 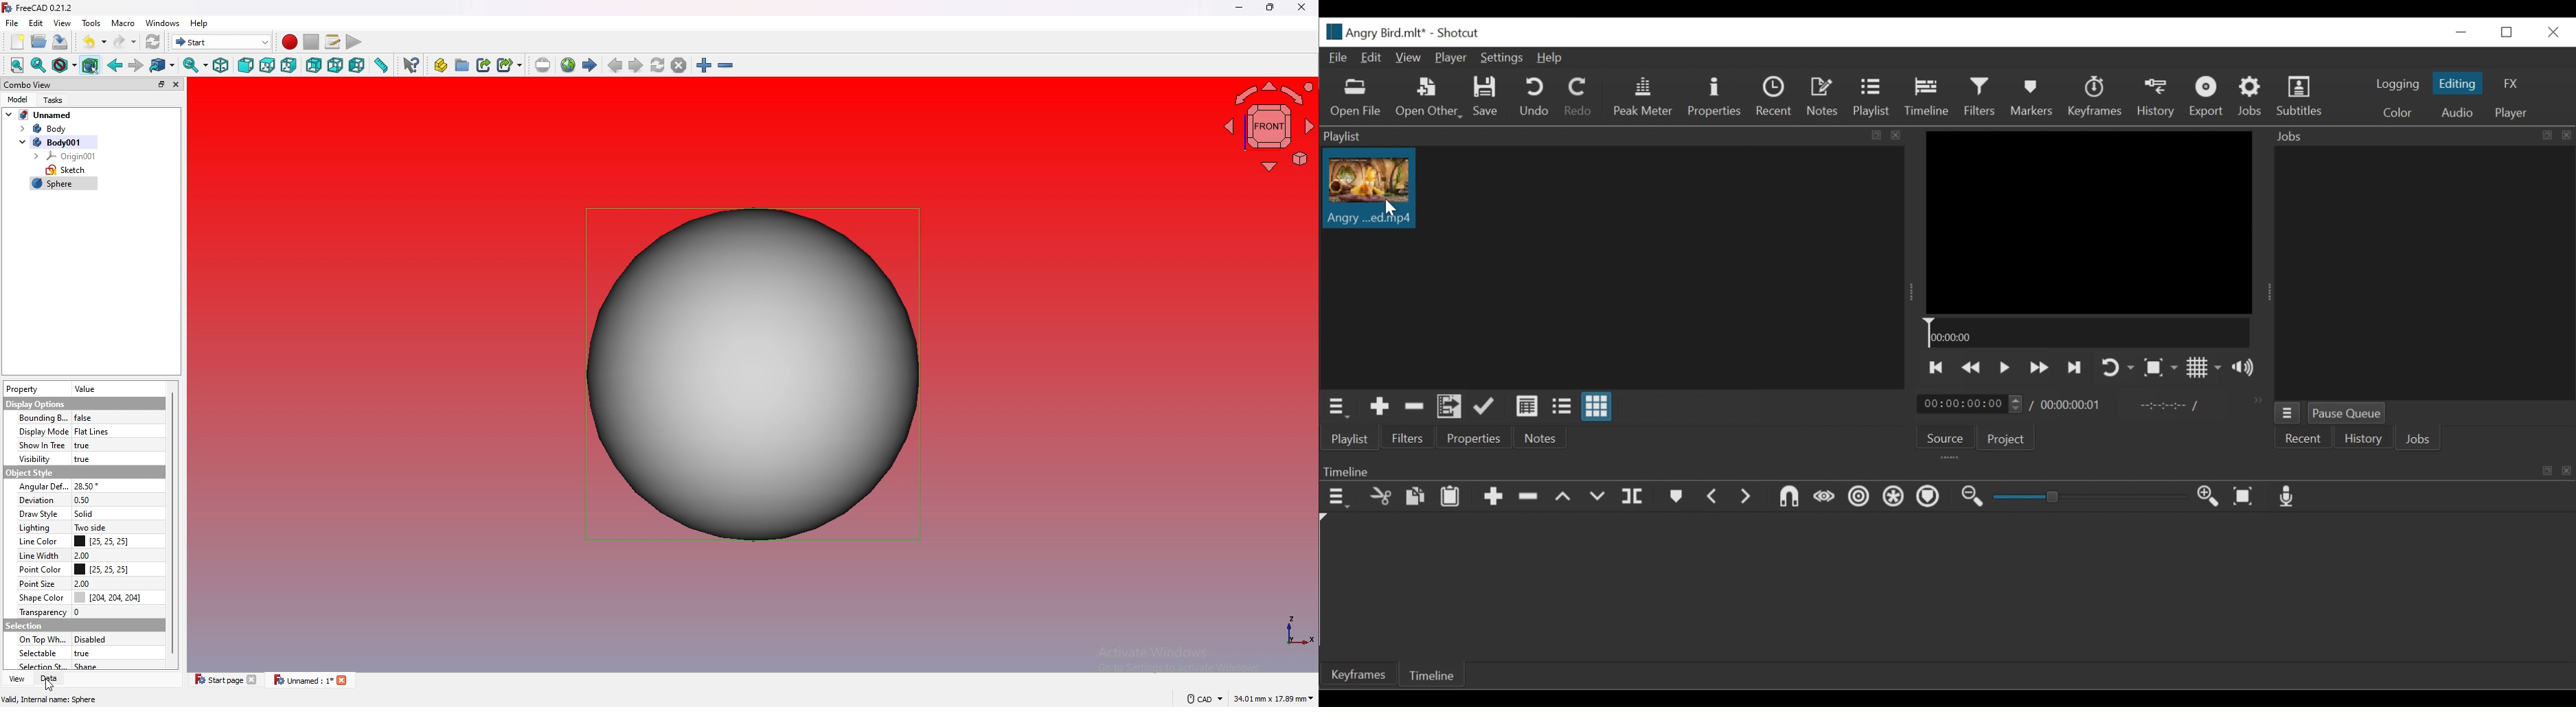 I want to click on angular deflection, so click(x=84, y=486).